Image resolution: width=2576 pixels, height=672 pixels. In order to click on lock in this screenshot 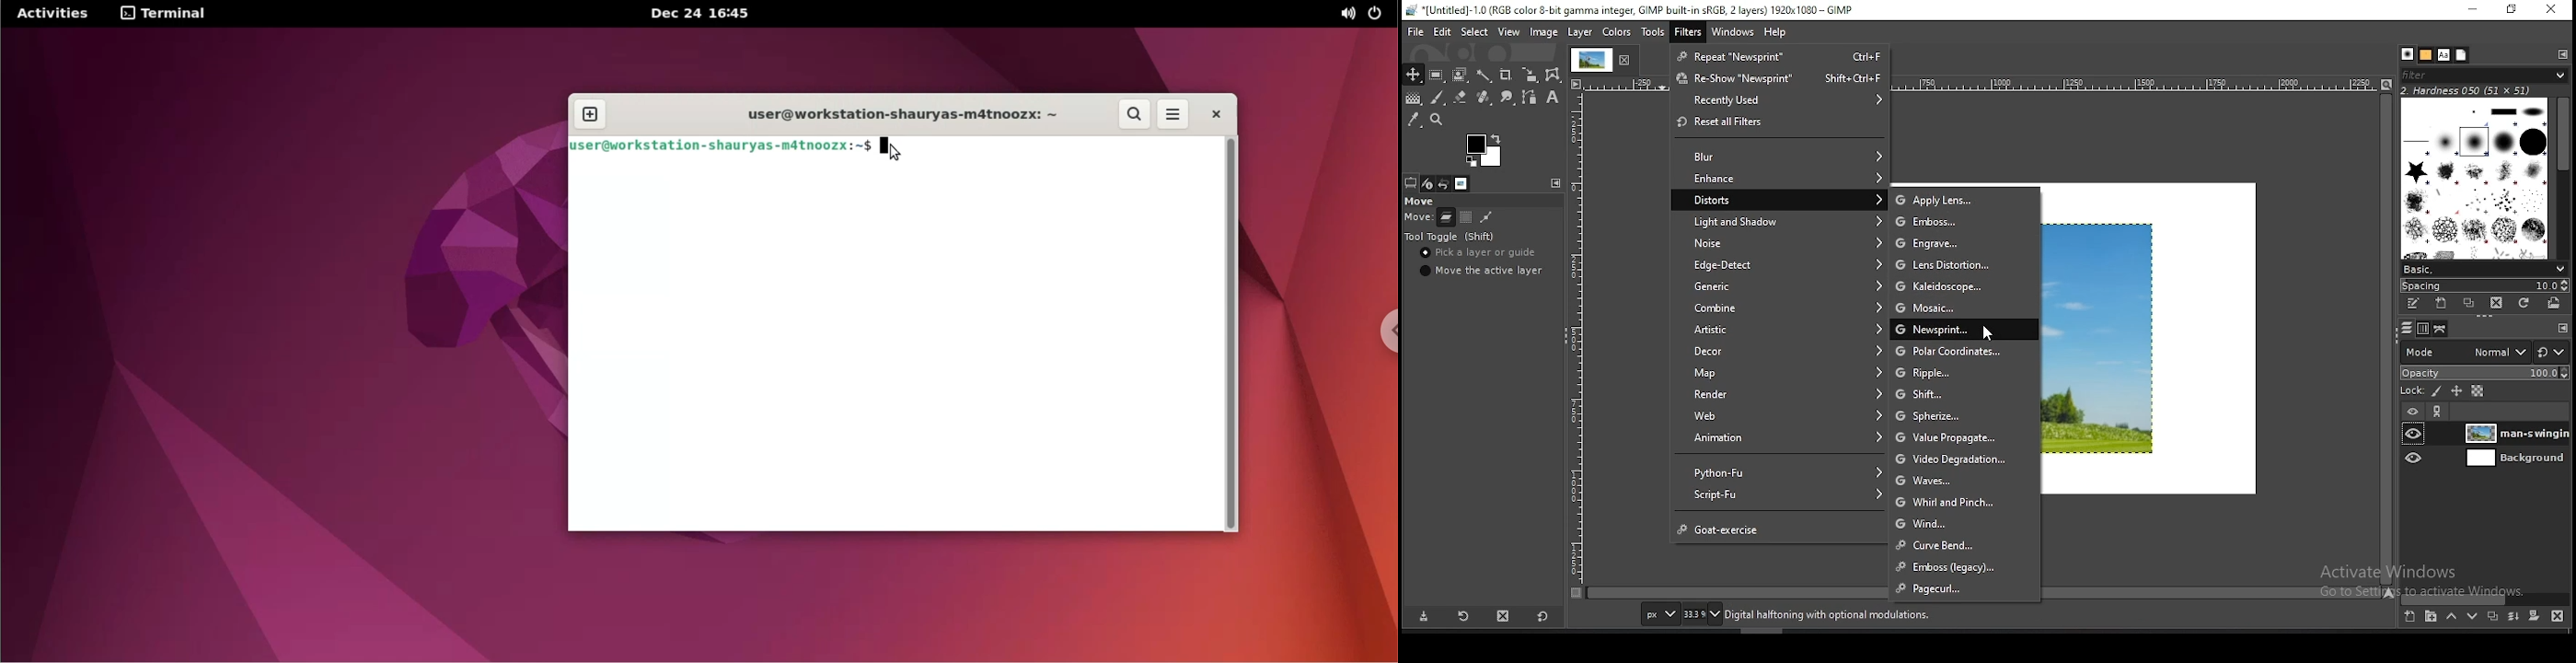, I will do `click(2413, 390)`.